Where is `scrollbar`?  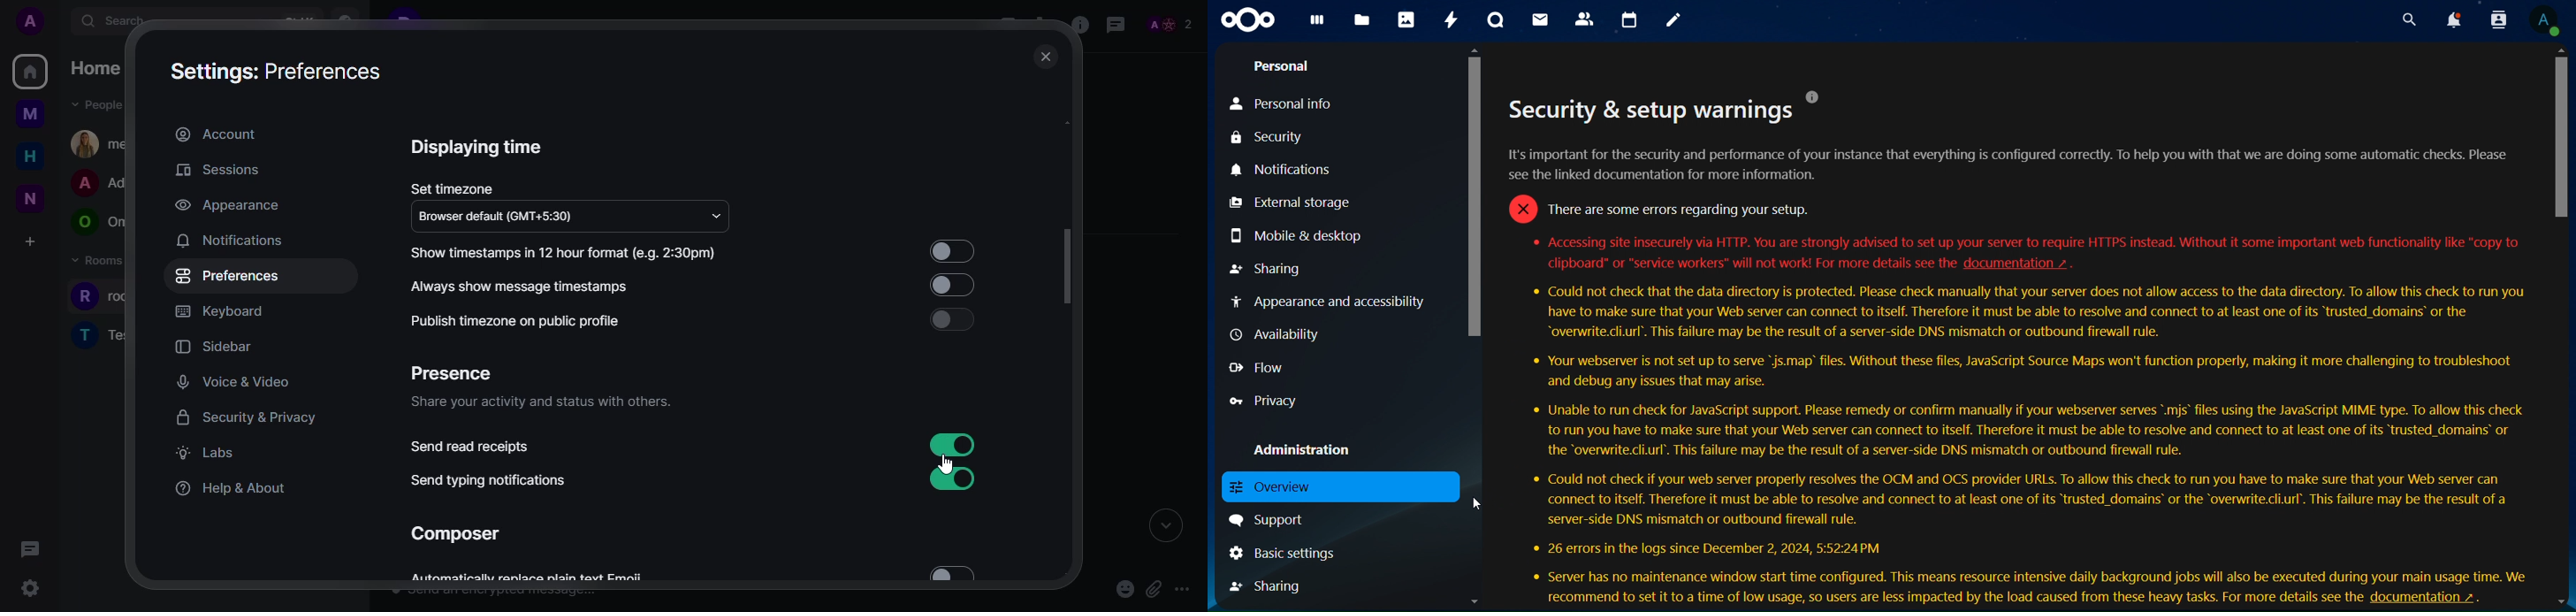 scrollbar is located at coordinates (1478, 196).